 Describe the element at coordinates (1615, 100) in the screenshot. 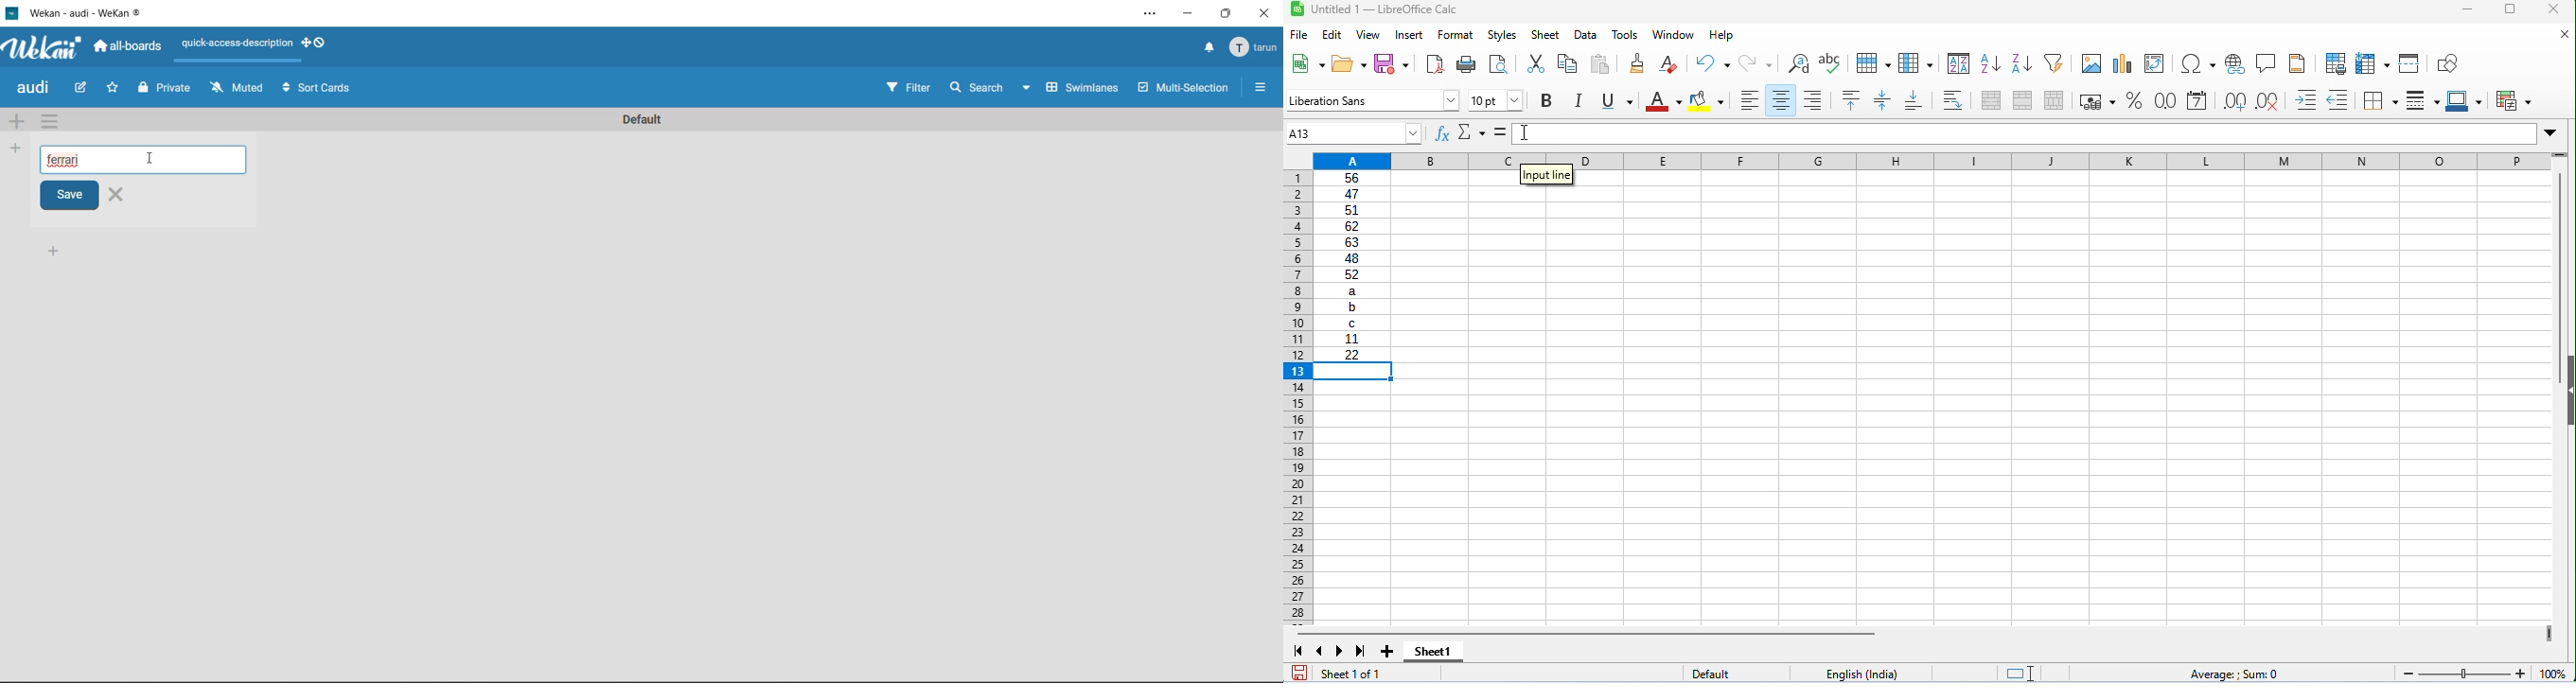

I see `underline` at that location.